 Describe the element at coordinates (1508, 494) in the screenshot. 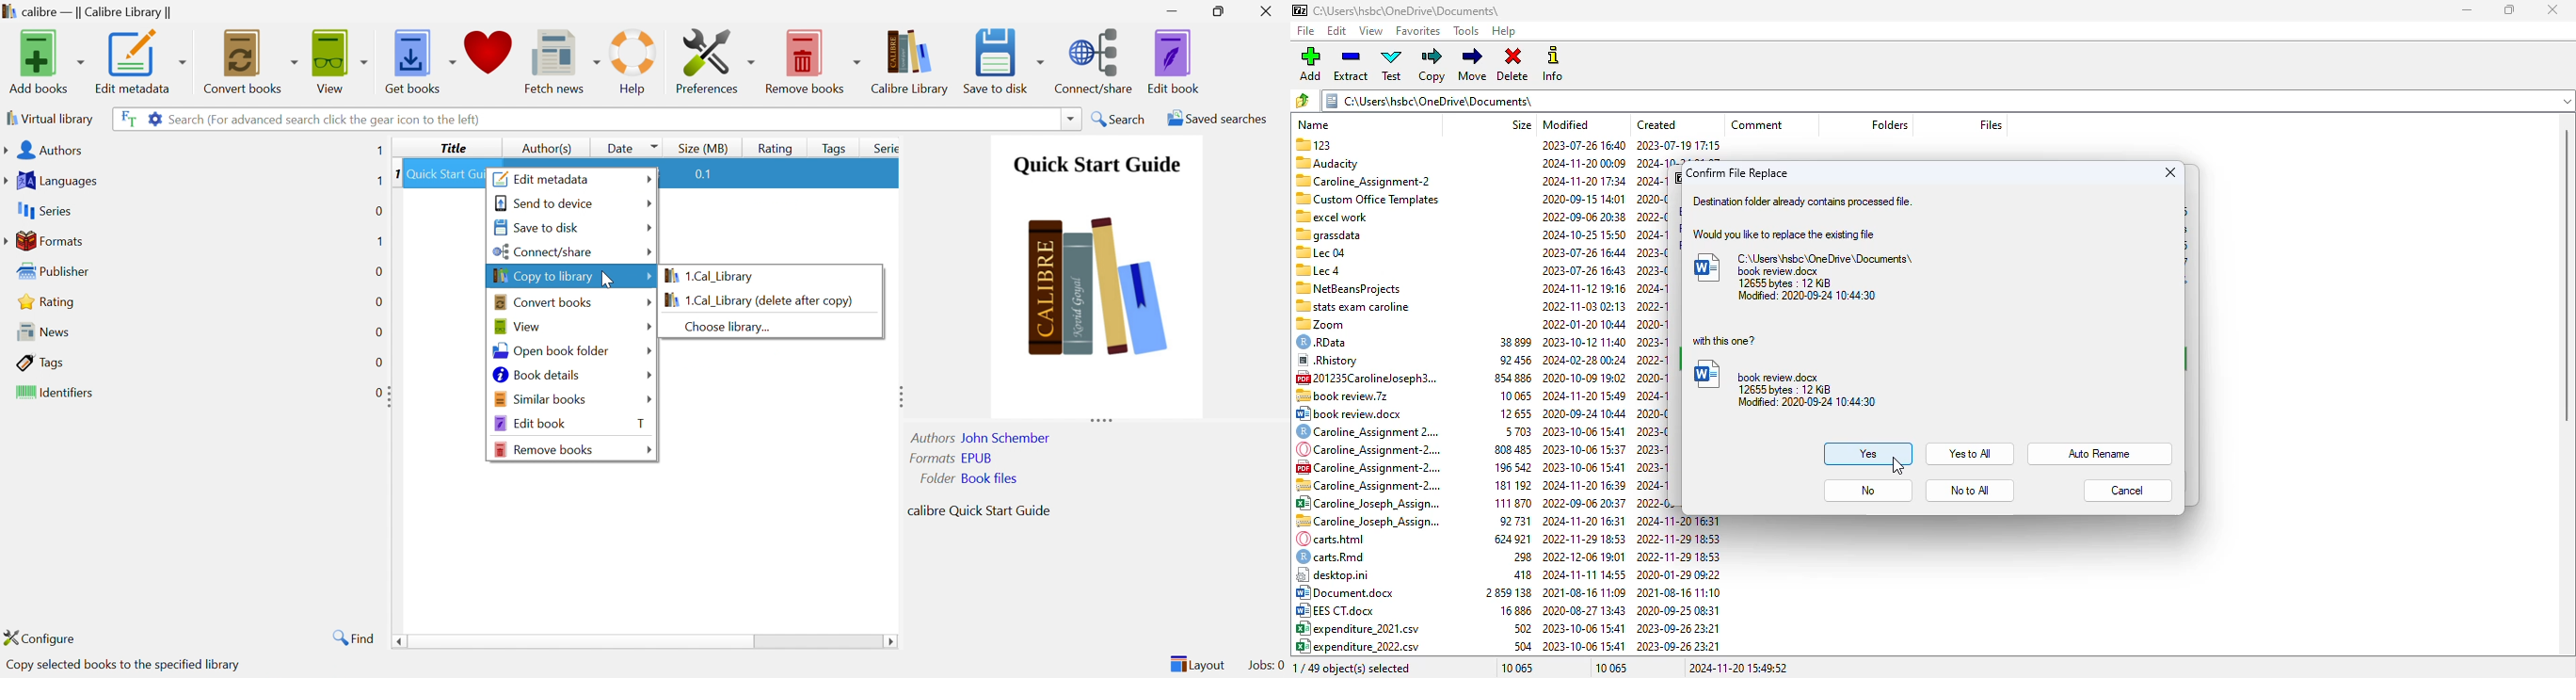

I see `size` at that location.